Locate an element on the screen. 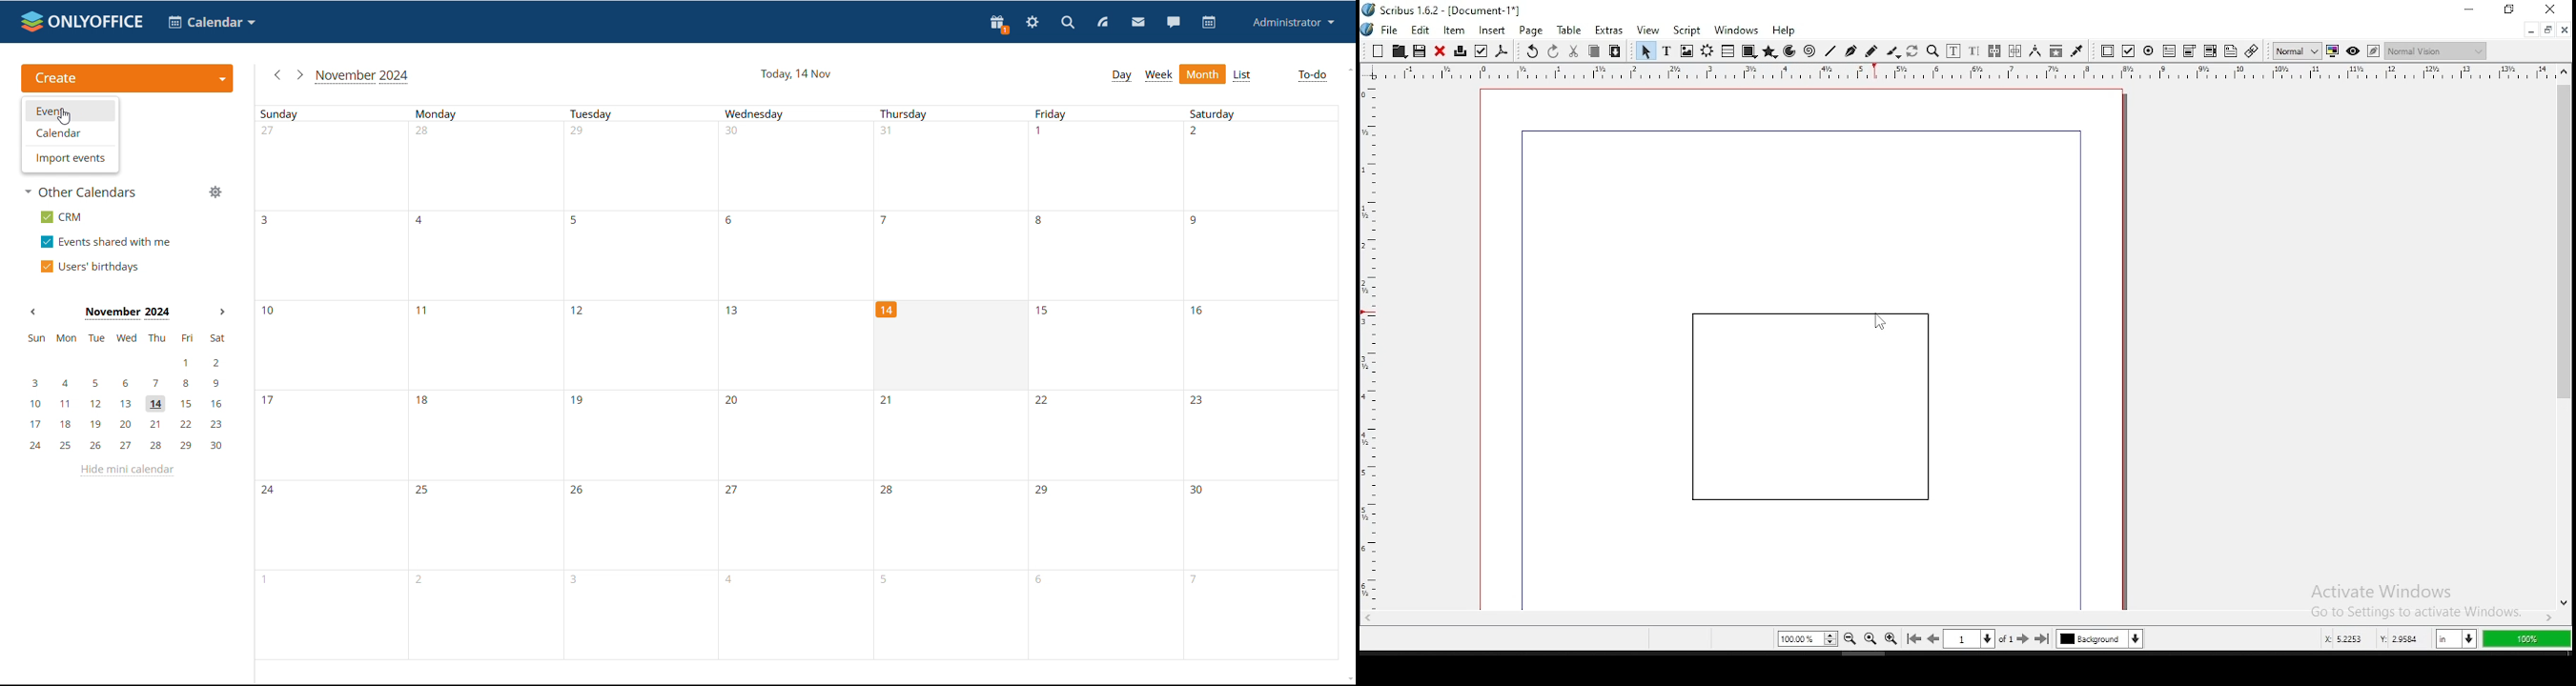 The image size is (2576, 700). x: 5.2253 is located at coordinates (2339, 639).